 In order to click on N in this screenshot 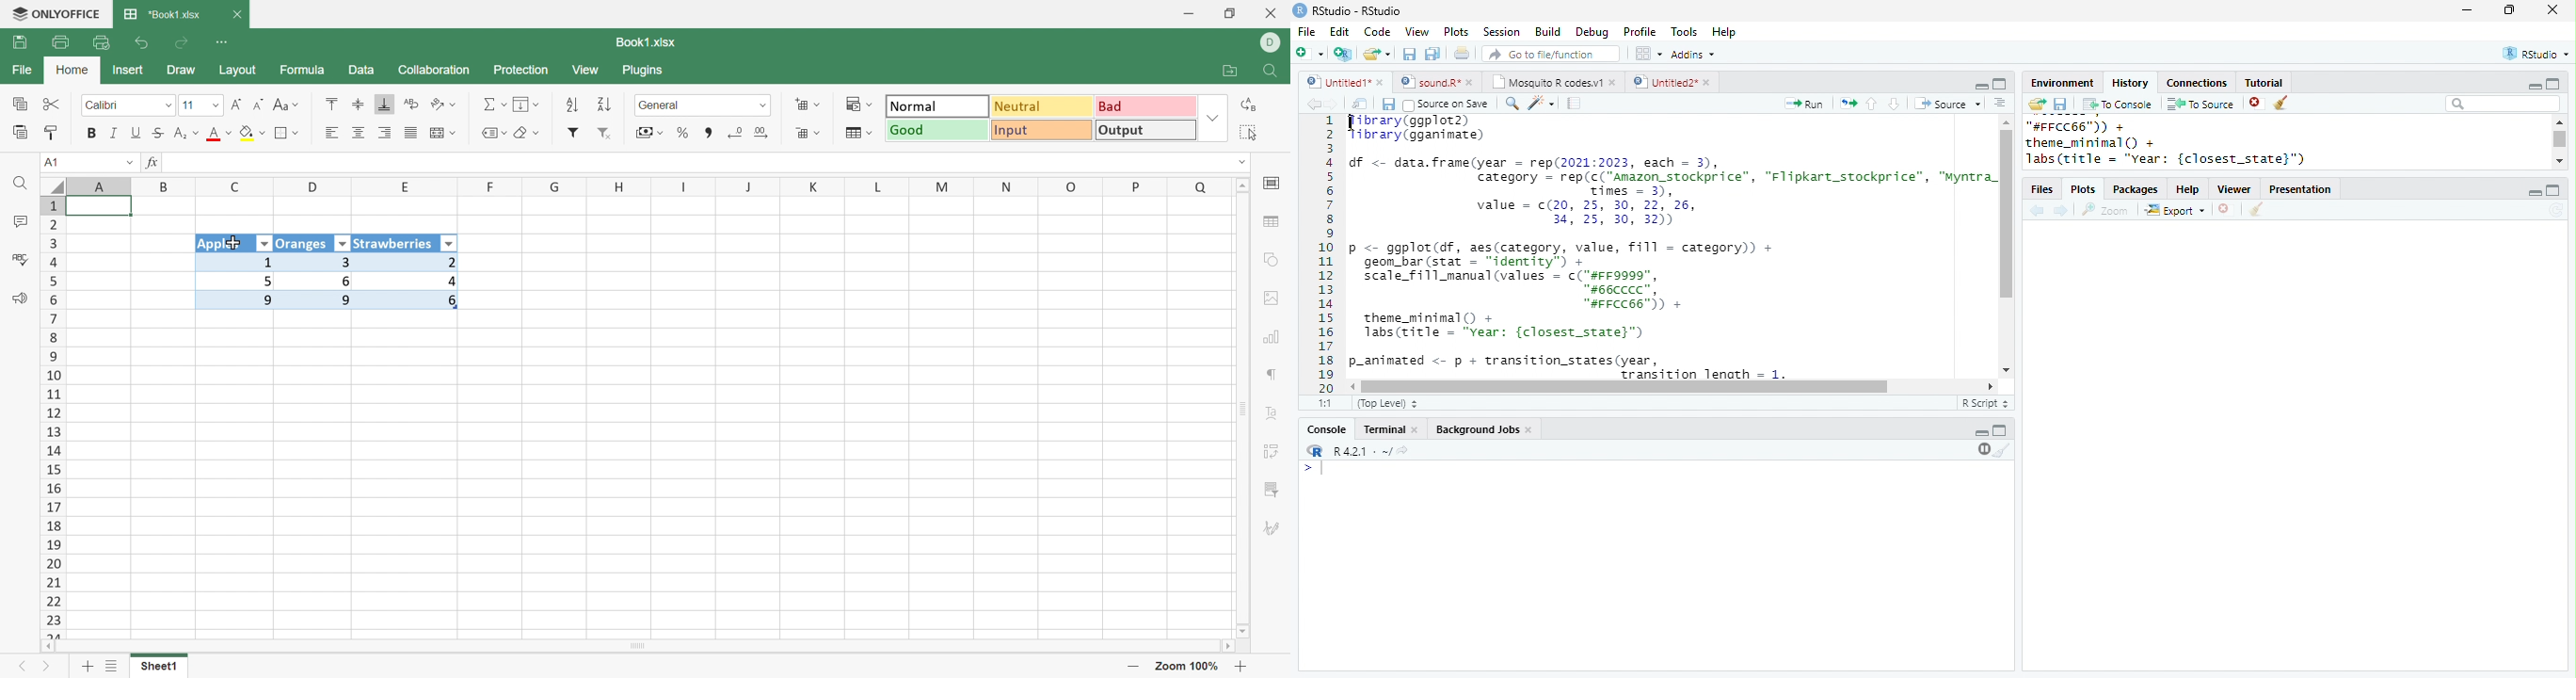, I will do `click(1005, 186)`.